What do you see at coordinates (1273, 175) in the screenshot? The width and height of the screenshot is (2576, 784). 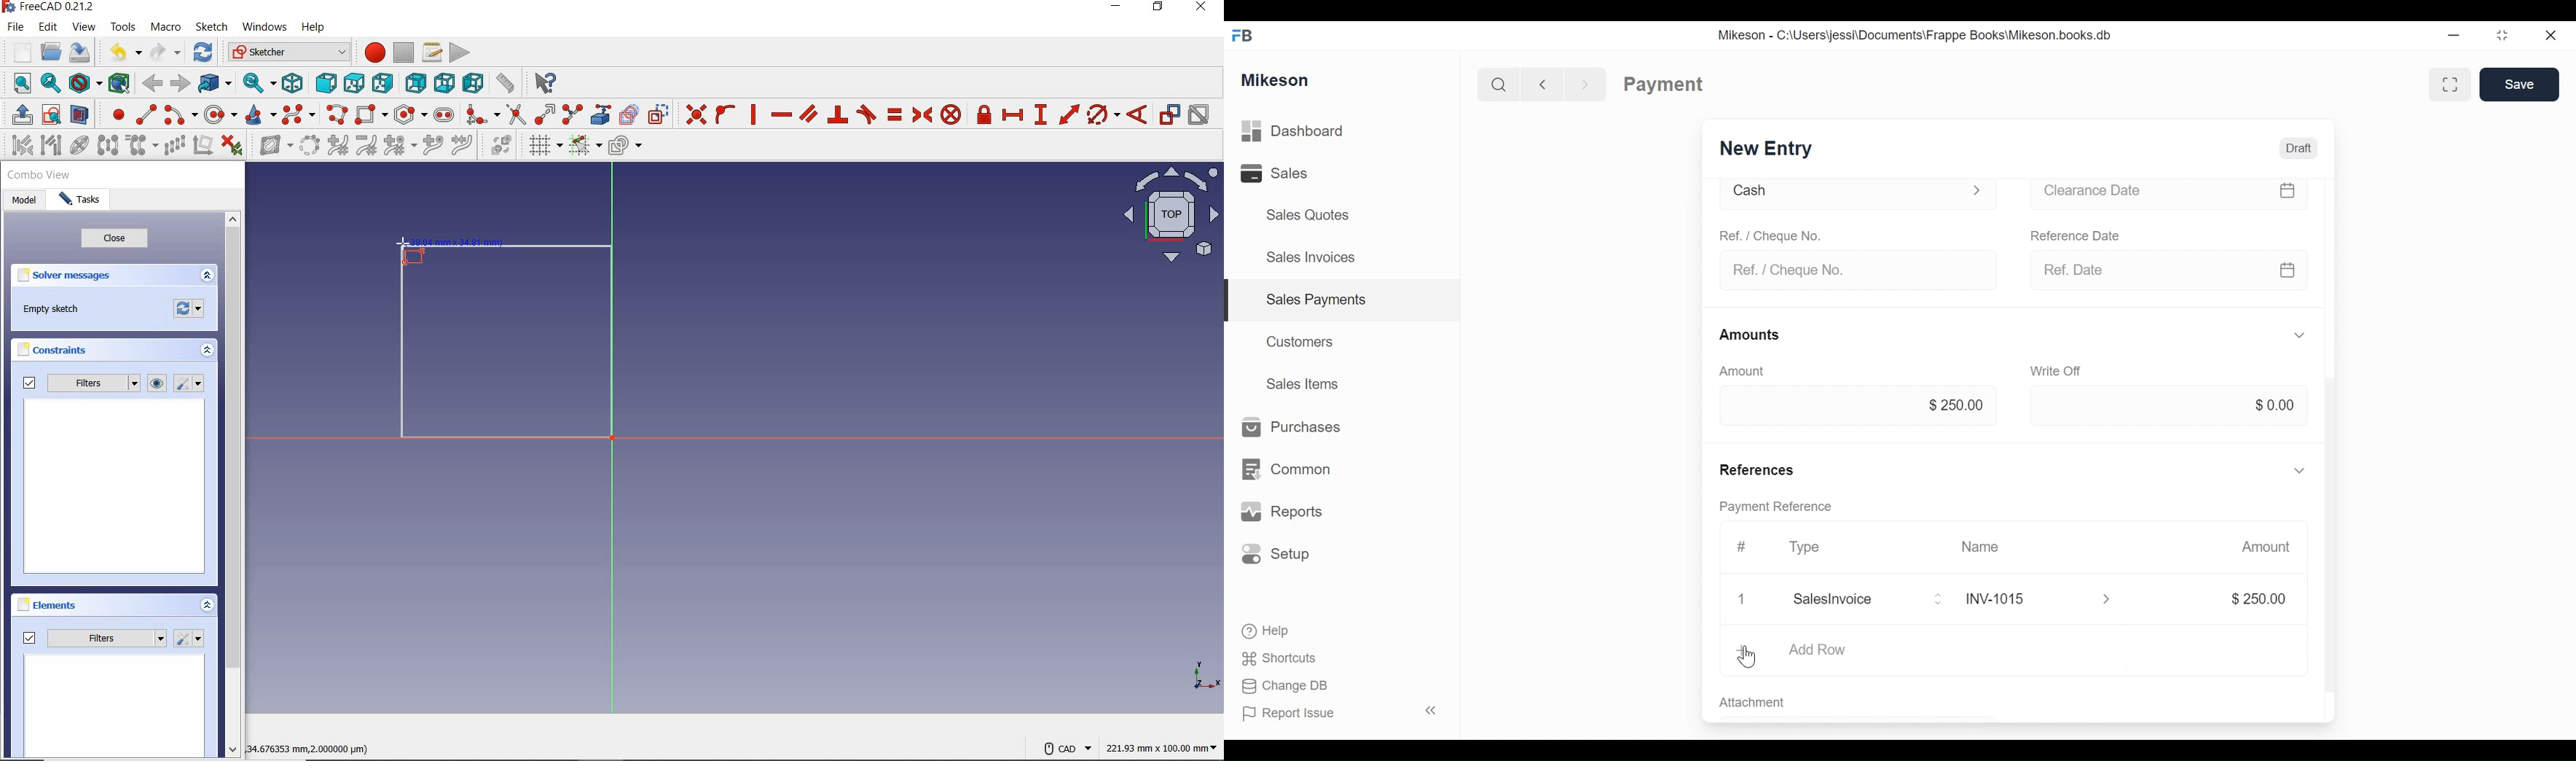 I see `Sales` at bounding box center [1273, 175].